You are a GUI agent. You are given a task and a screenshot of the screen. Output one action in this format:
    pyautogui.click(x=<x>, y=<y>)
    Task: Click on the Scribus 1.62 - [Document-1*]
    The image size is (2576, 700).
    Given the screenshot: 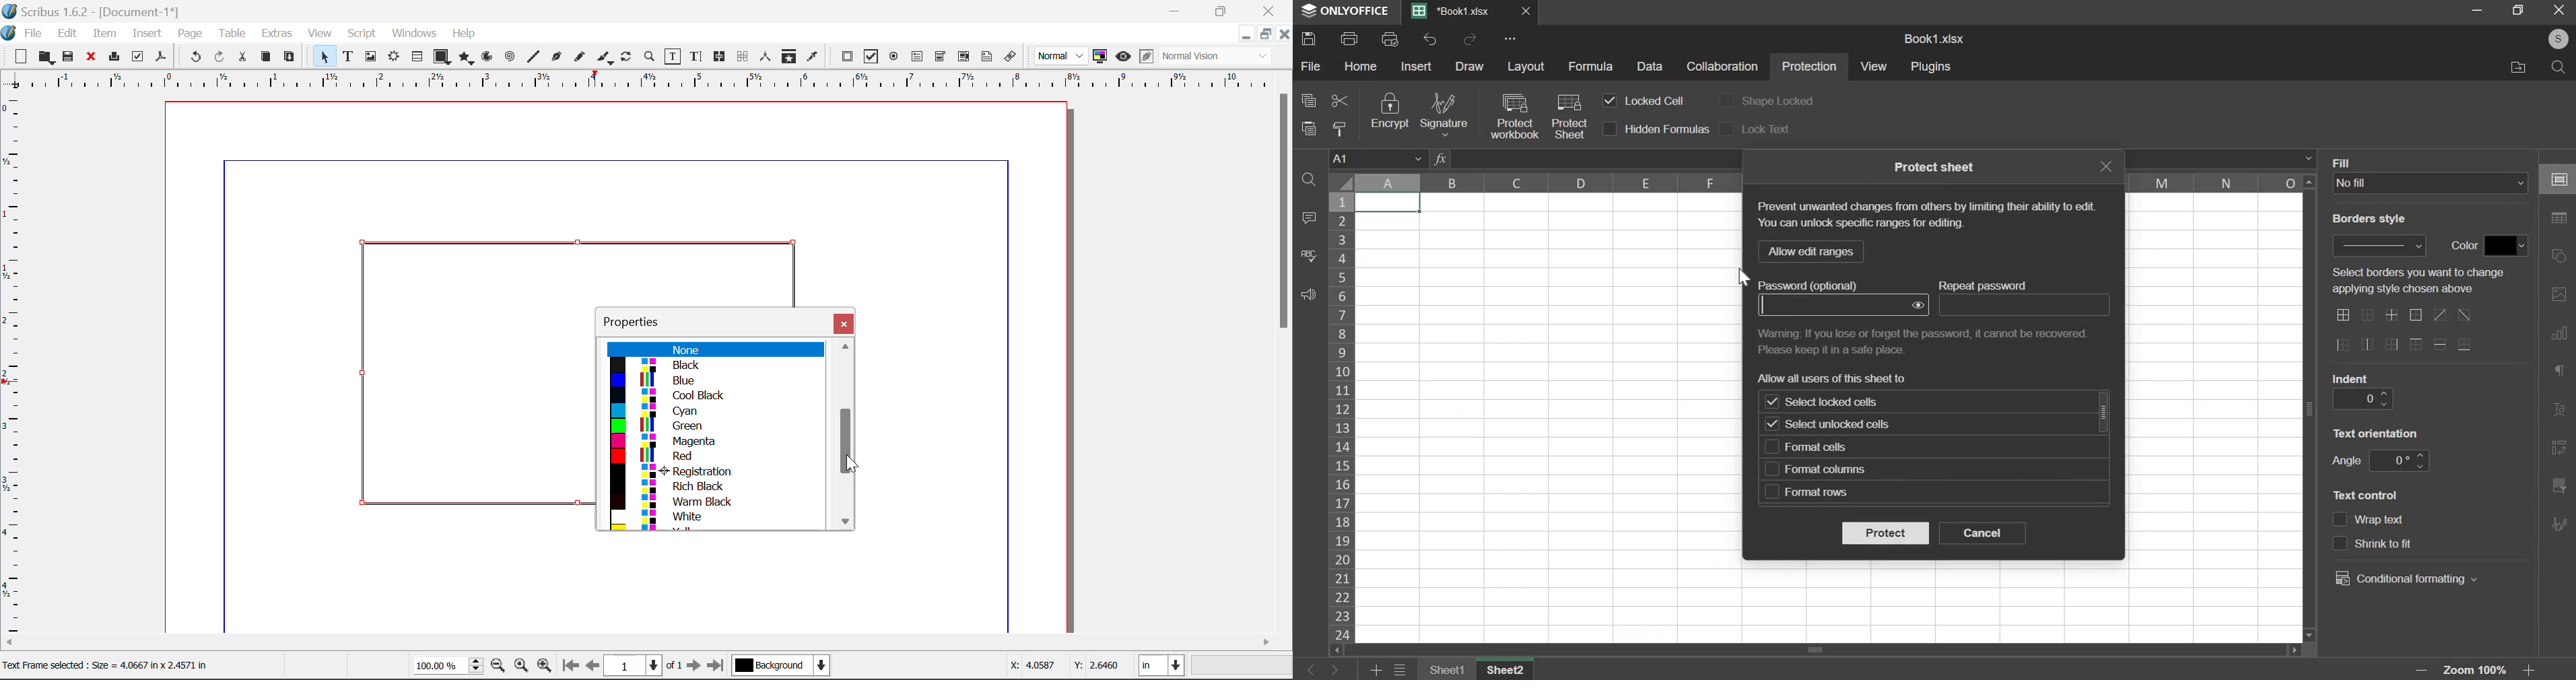 What is the action you would take?
    pyautogui.click(x=97, y=9)
    